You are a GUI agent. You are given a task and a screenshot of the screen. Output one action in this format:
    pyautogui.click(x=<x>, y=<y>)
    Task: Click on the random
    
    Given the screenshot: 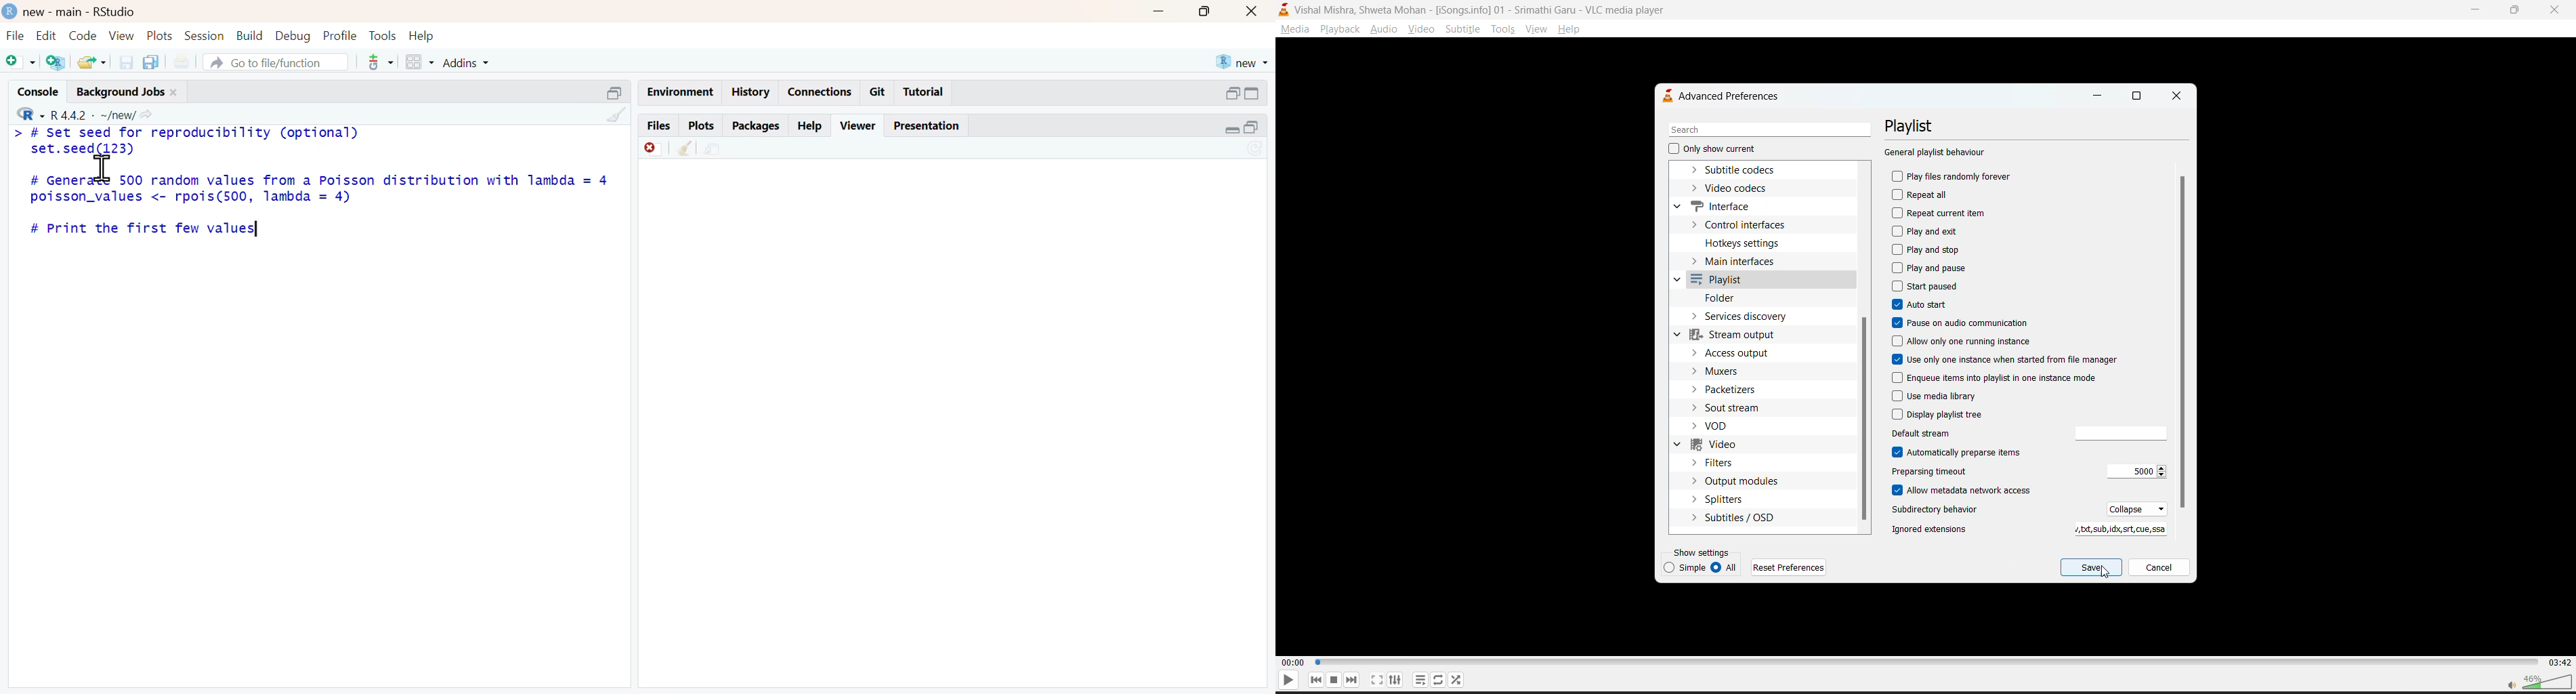 What is the action you would take?
    pyautogui.click(x=1455, y=678)
    